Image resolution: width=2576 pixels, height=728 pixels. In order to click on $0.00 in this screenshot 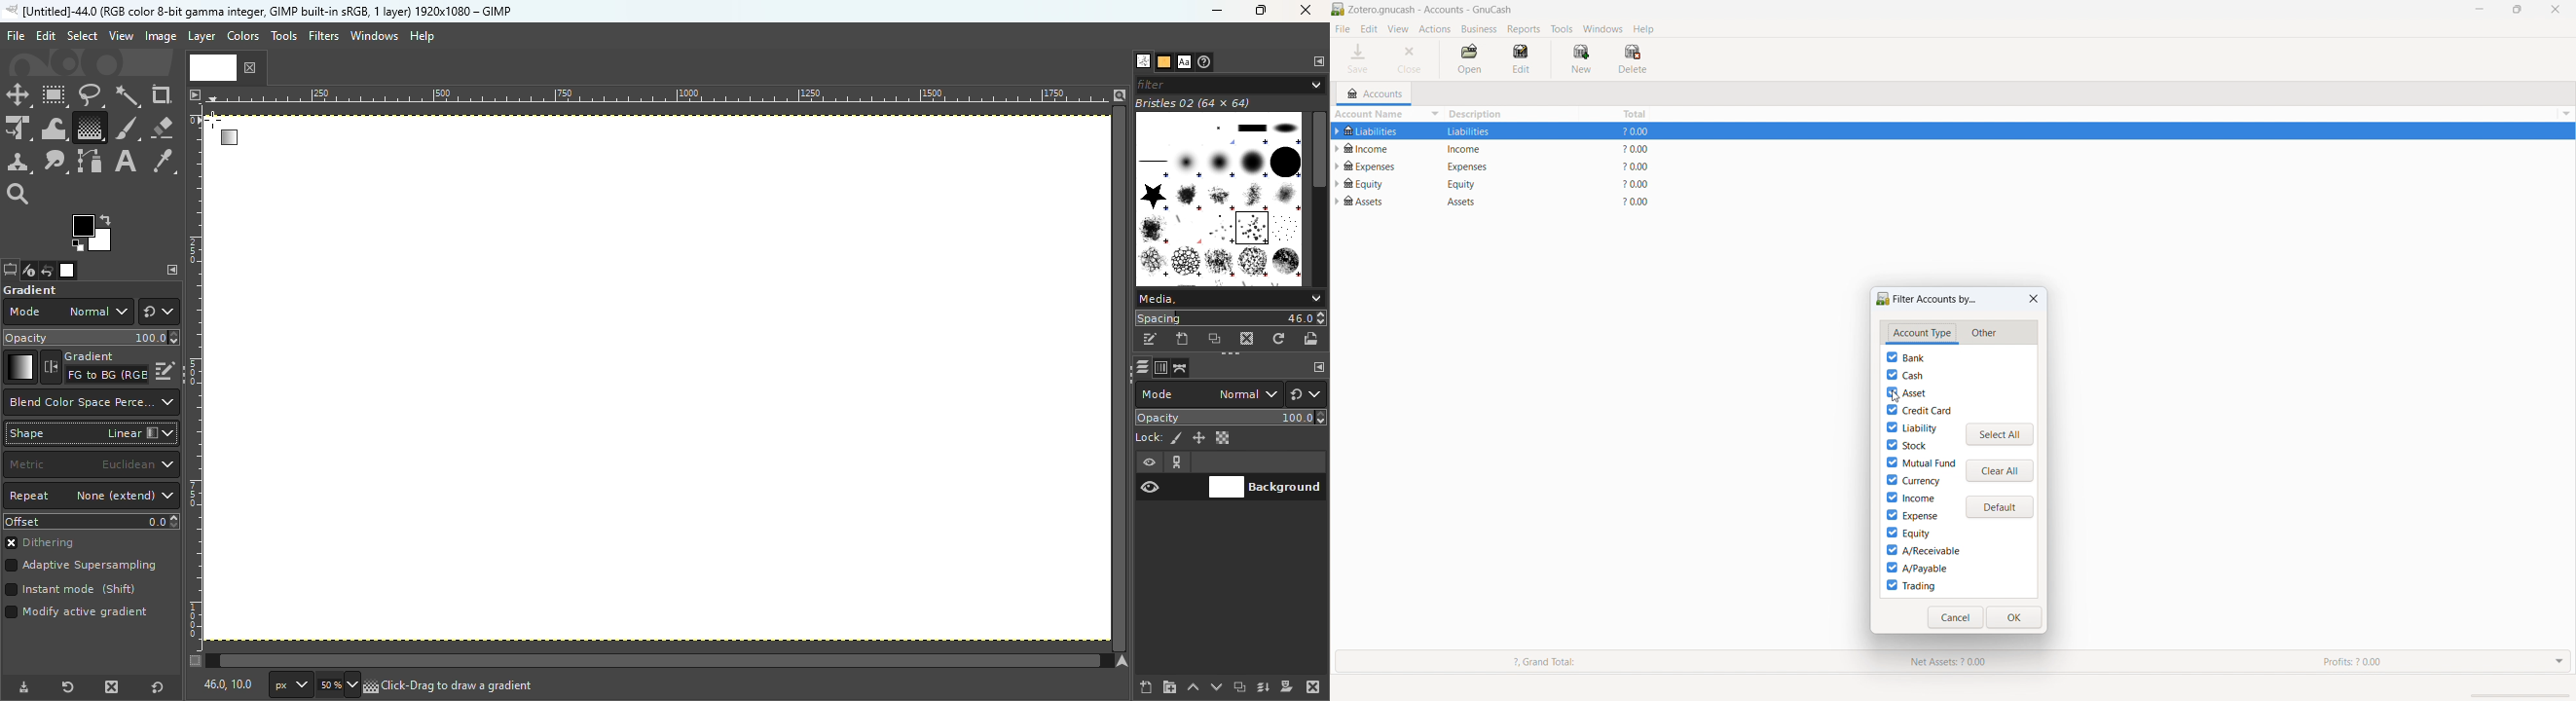, I will do `click(1638, 132)`.